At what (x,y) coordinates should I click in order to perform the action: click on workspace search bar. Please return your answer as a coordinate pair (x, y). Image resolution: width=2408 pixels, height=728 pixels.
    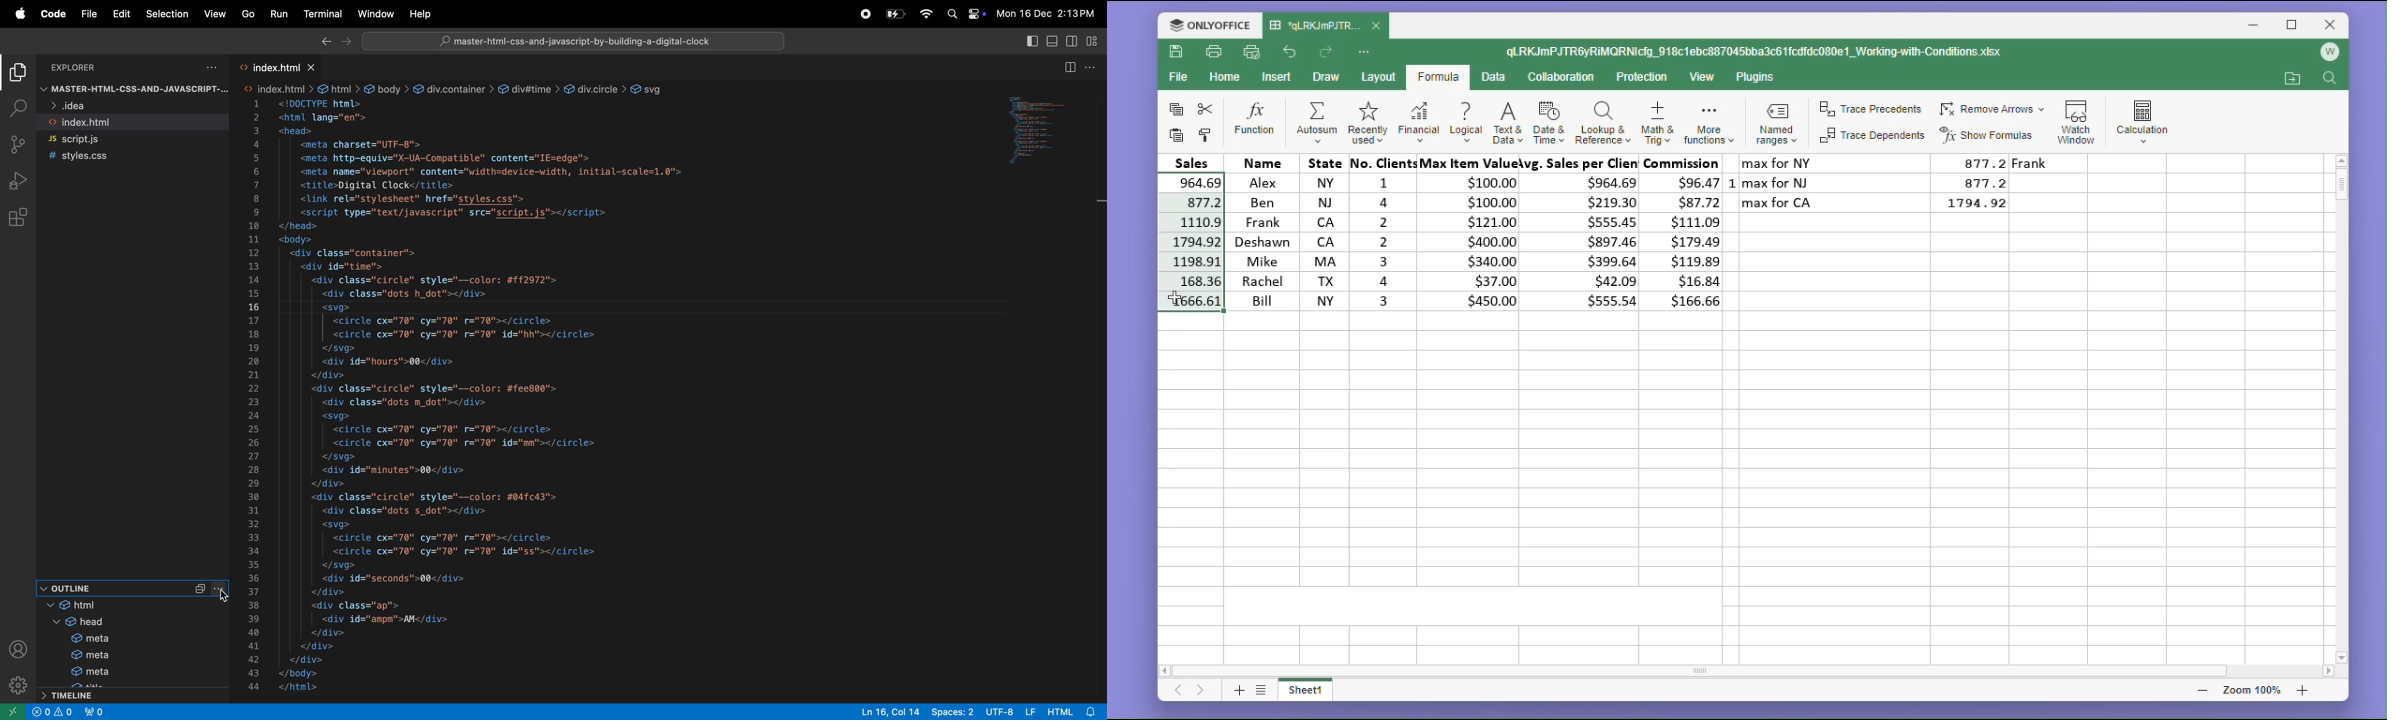
    Looking at the image, I should click on (569, 41).